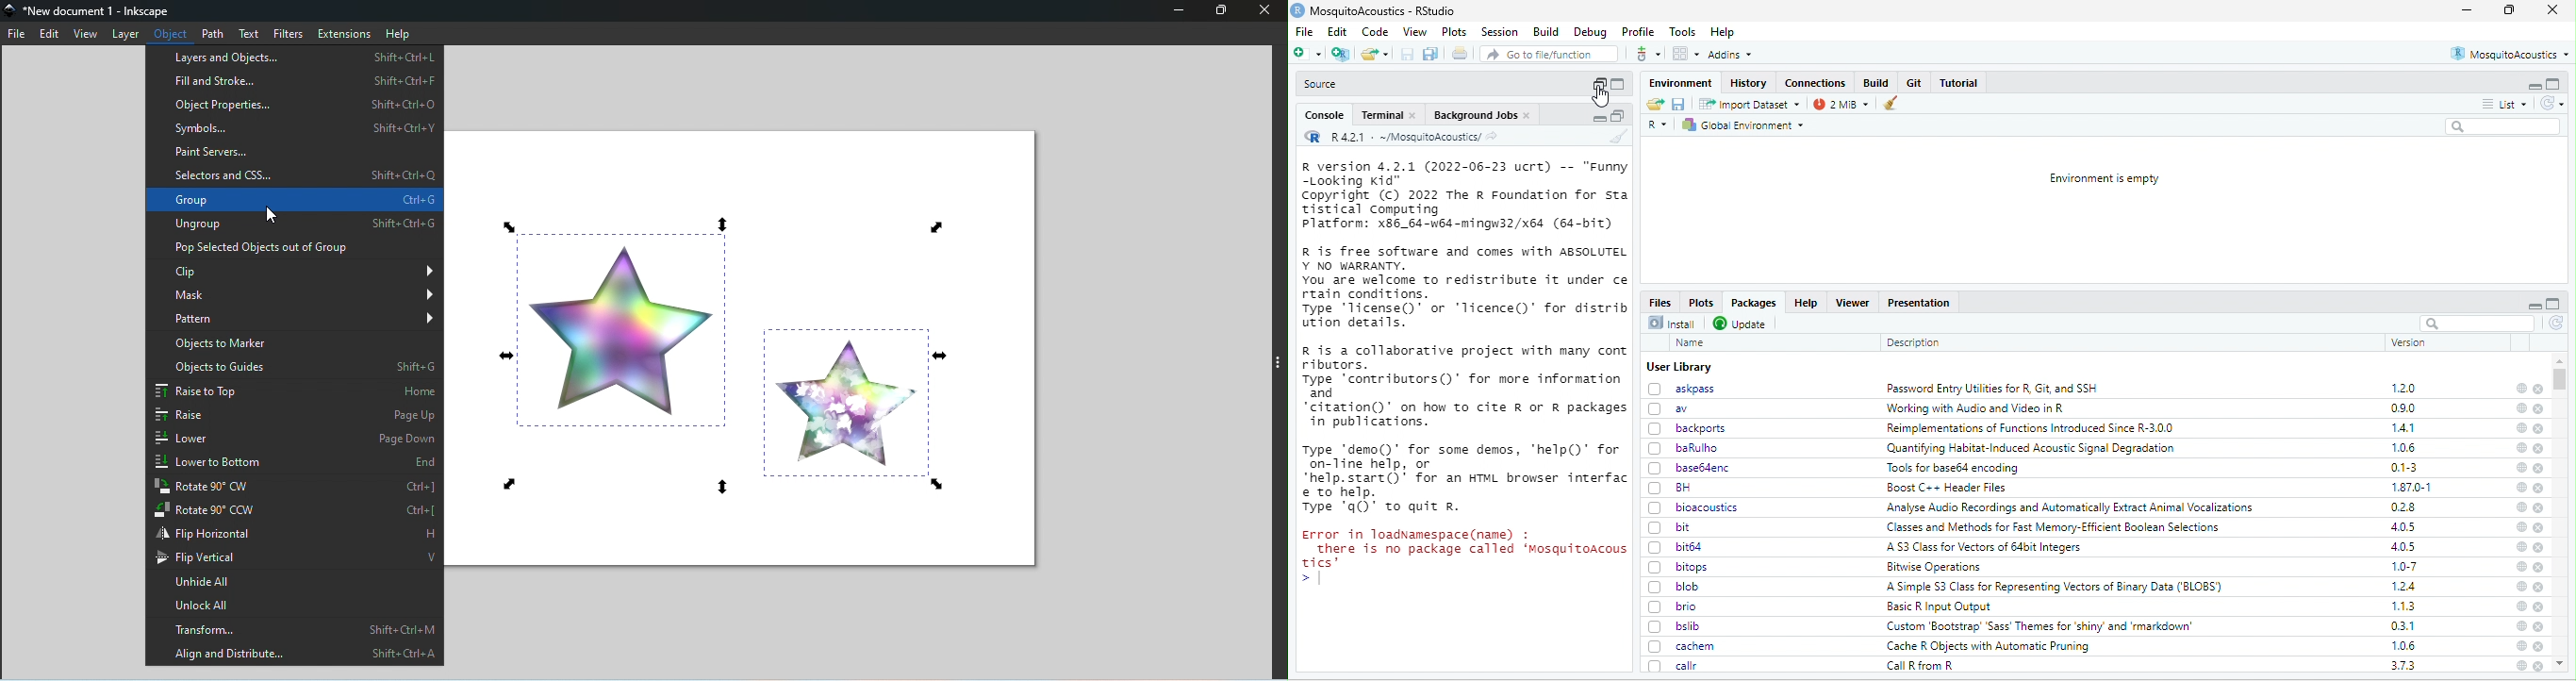 The image size is (2576, 700). What do you see at coordinates (1934, 567) in the screenshot?
I see `Bitwise Operations` at bounding box center [1934, 567].